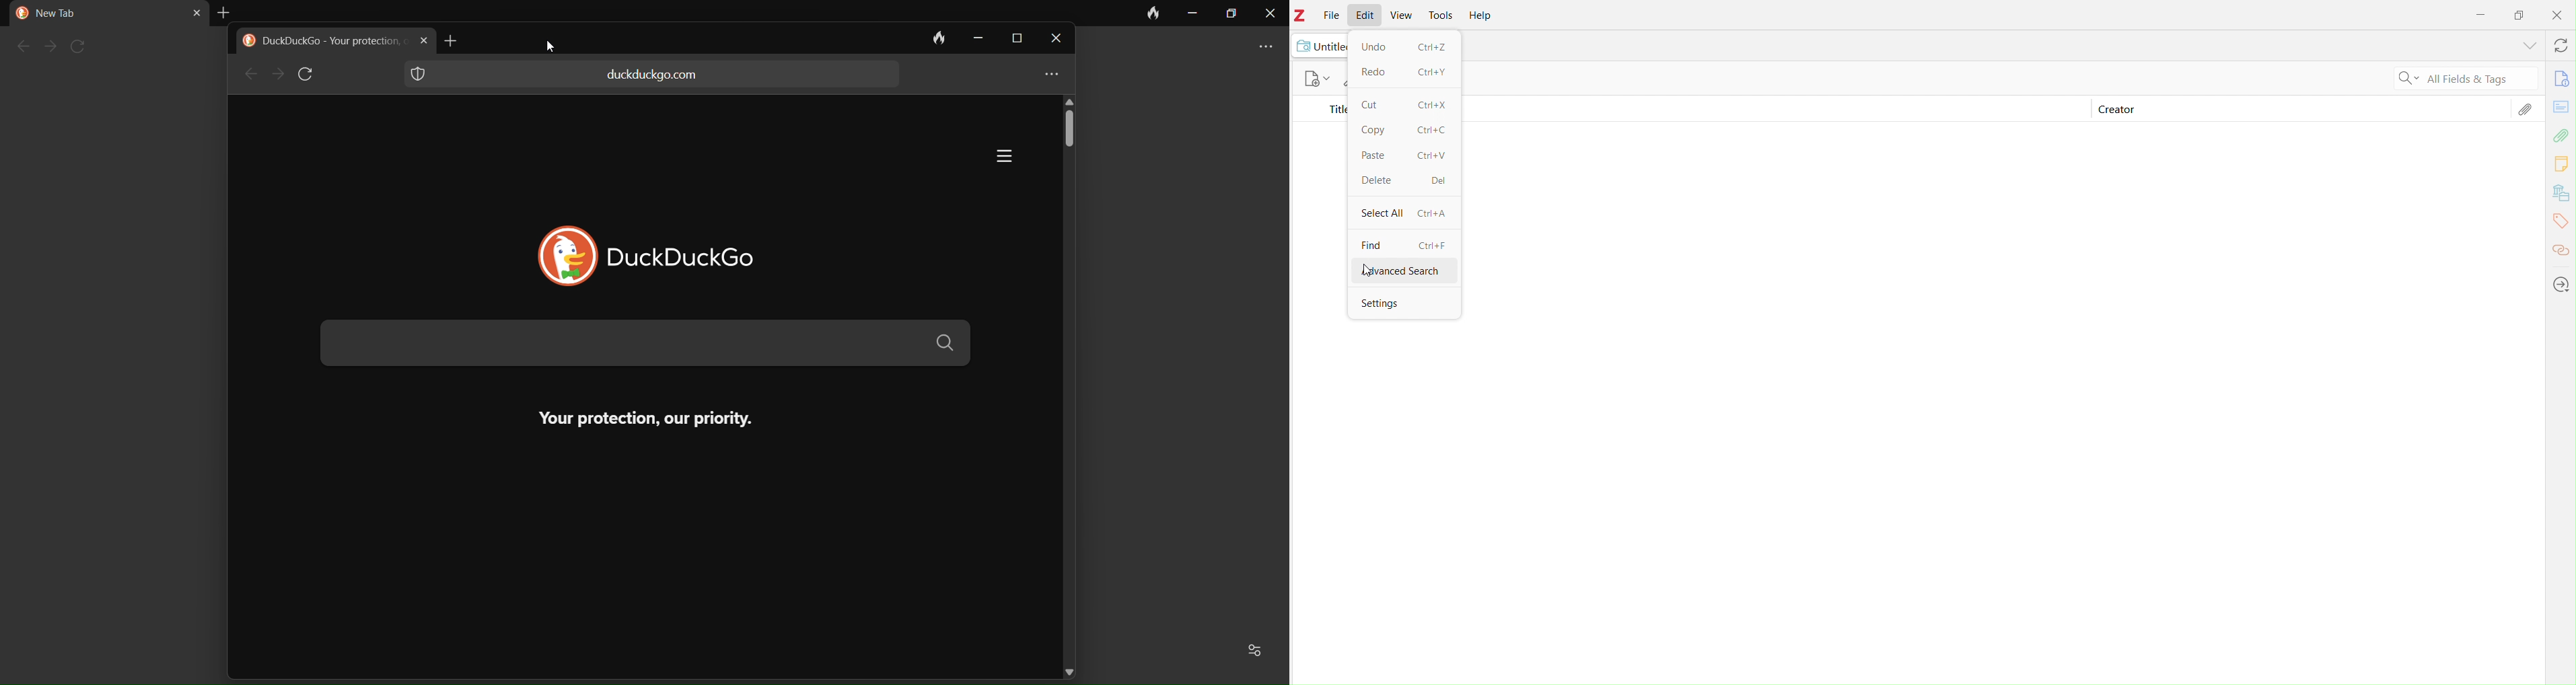 Image resolution: width=2576 pixels, height=700 pixels. Describe the element at coordinates (2524, 46) in the screenshot. I see `Dropdown` at that location.